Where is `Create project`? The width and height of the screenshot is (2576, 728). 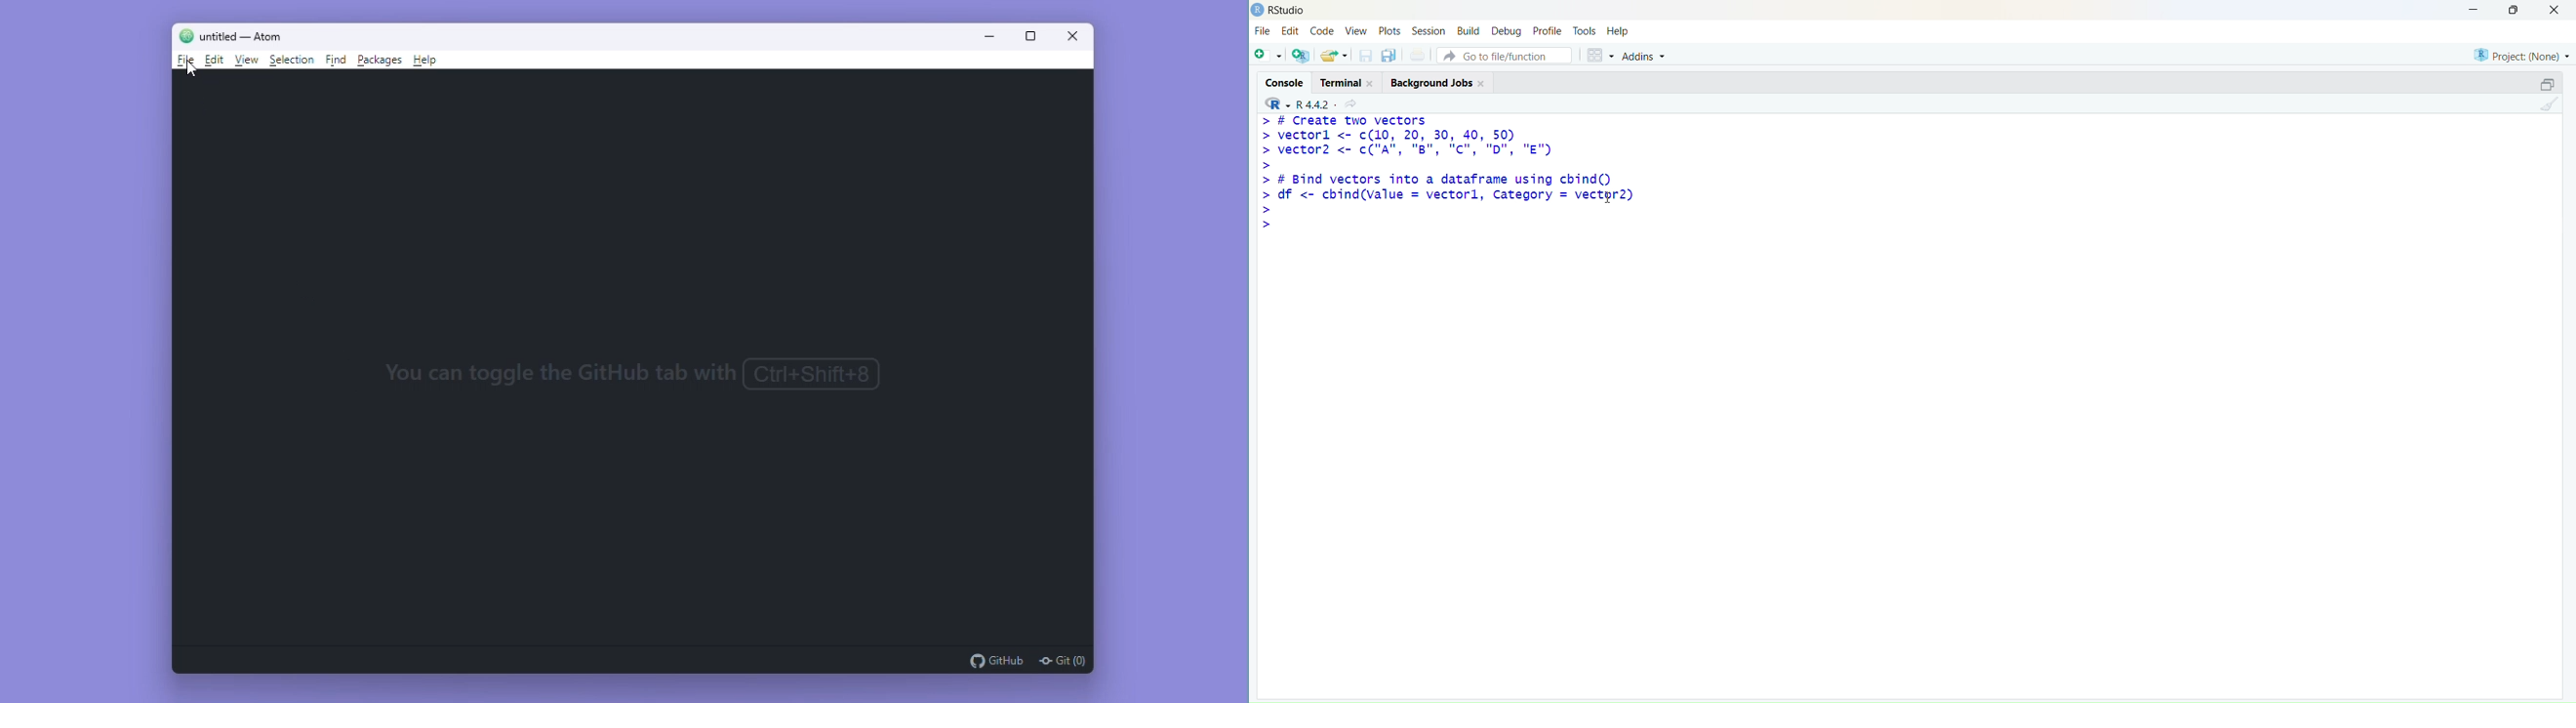
Create project is located at coordinates (1302, 55).